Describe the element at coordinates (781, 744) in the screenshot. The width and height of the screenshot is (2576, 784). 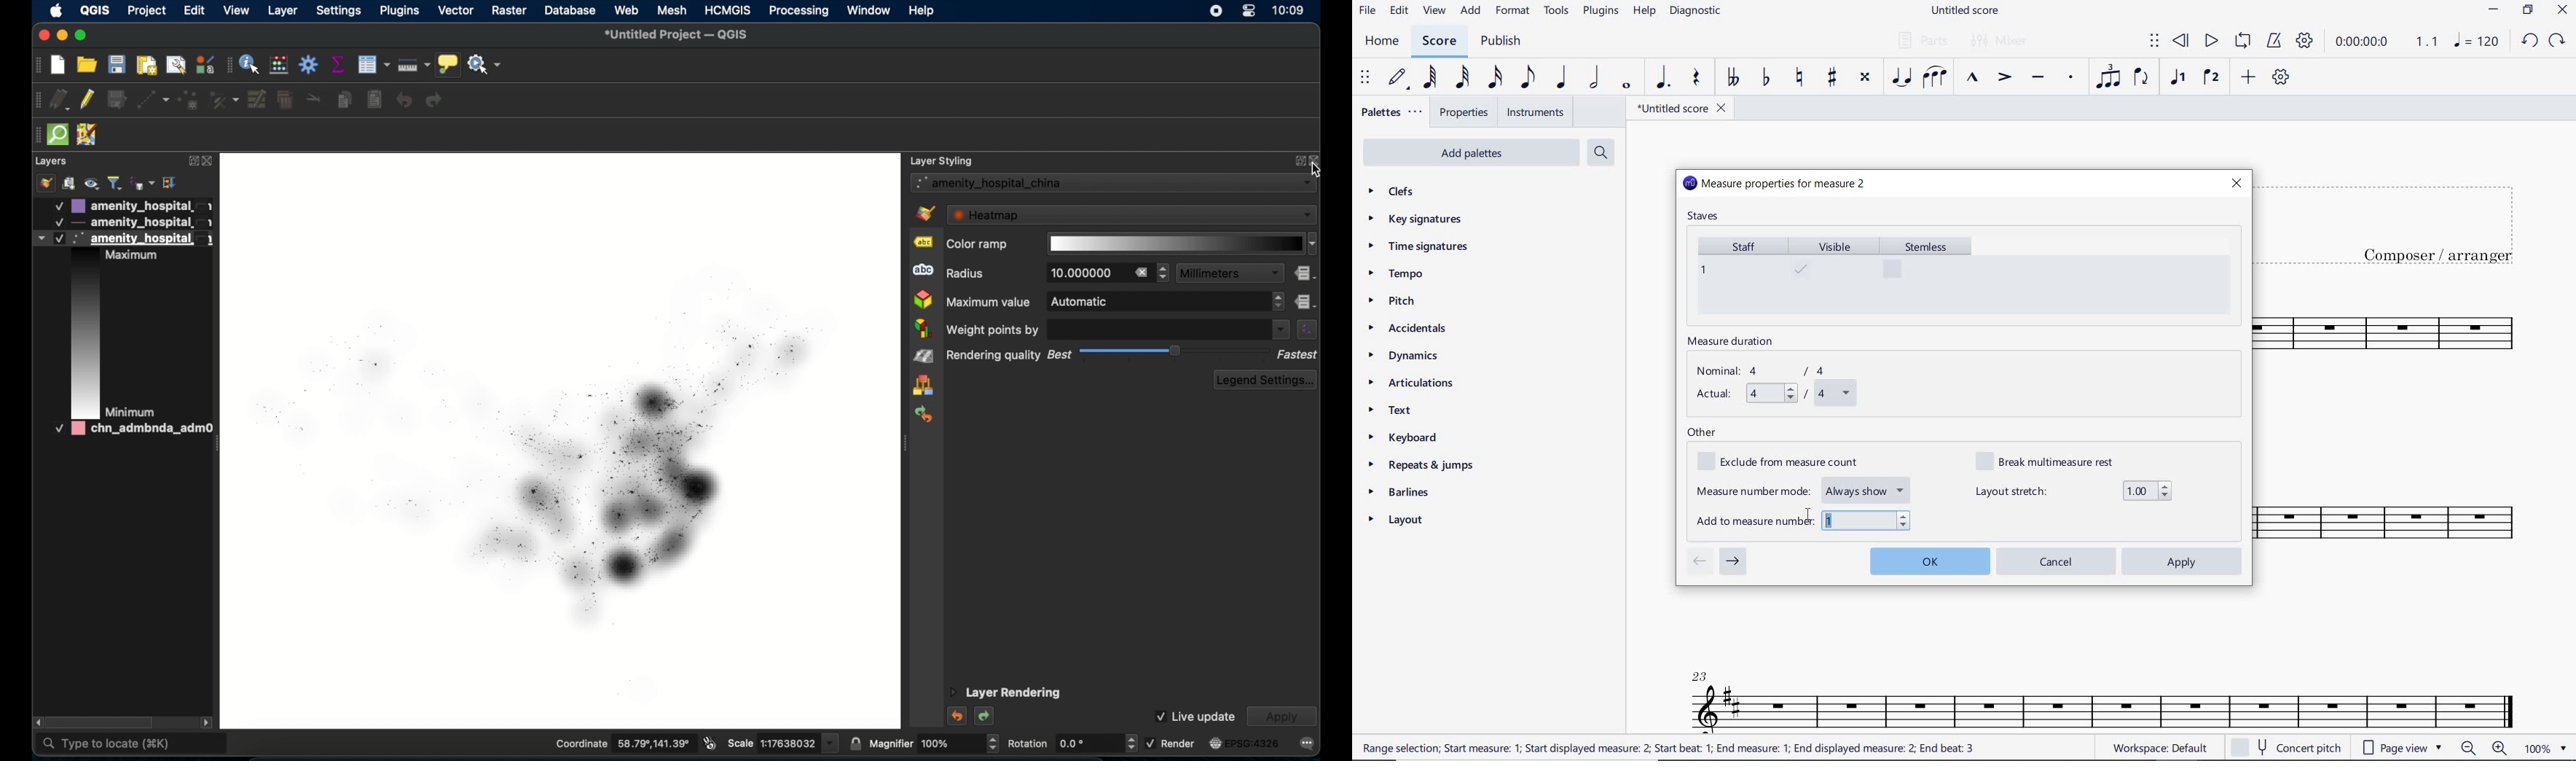
I see `scale` at that location.